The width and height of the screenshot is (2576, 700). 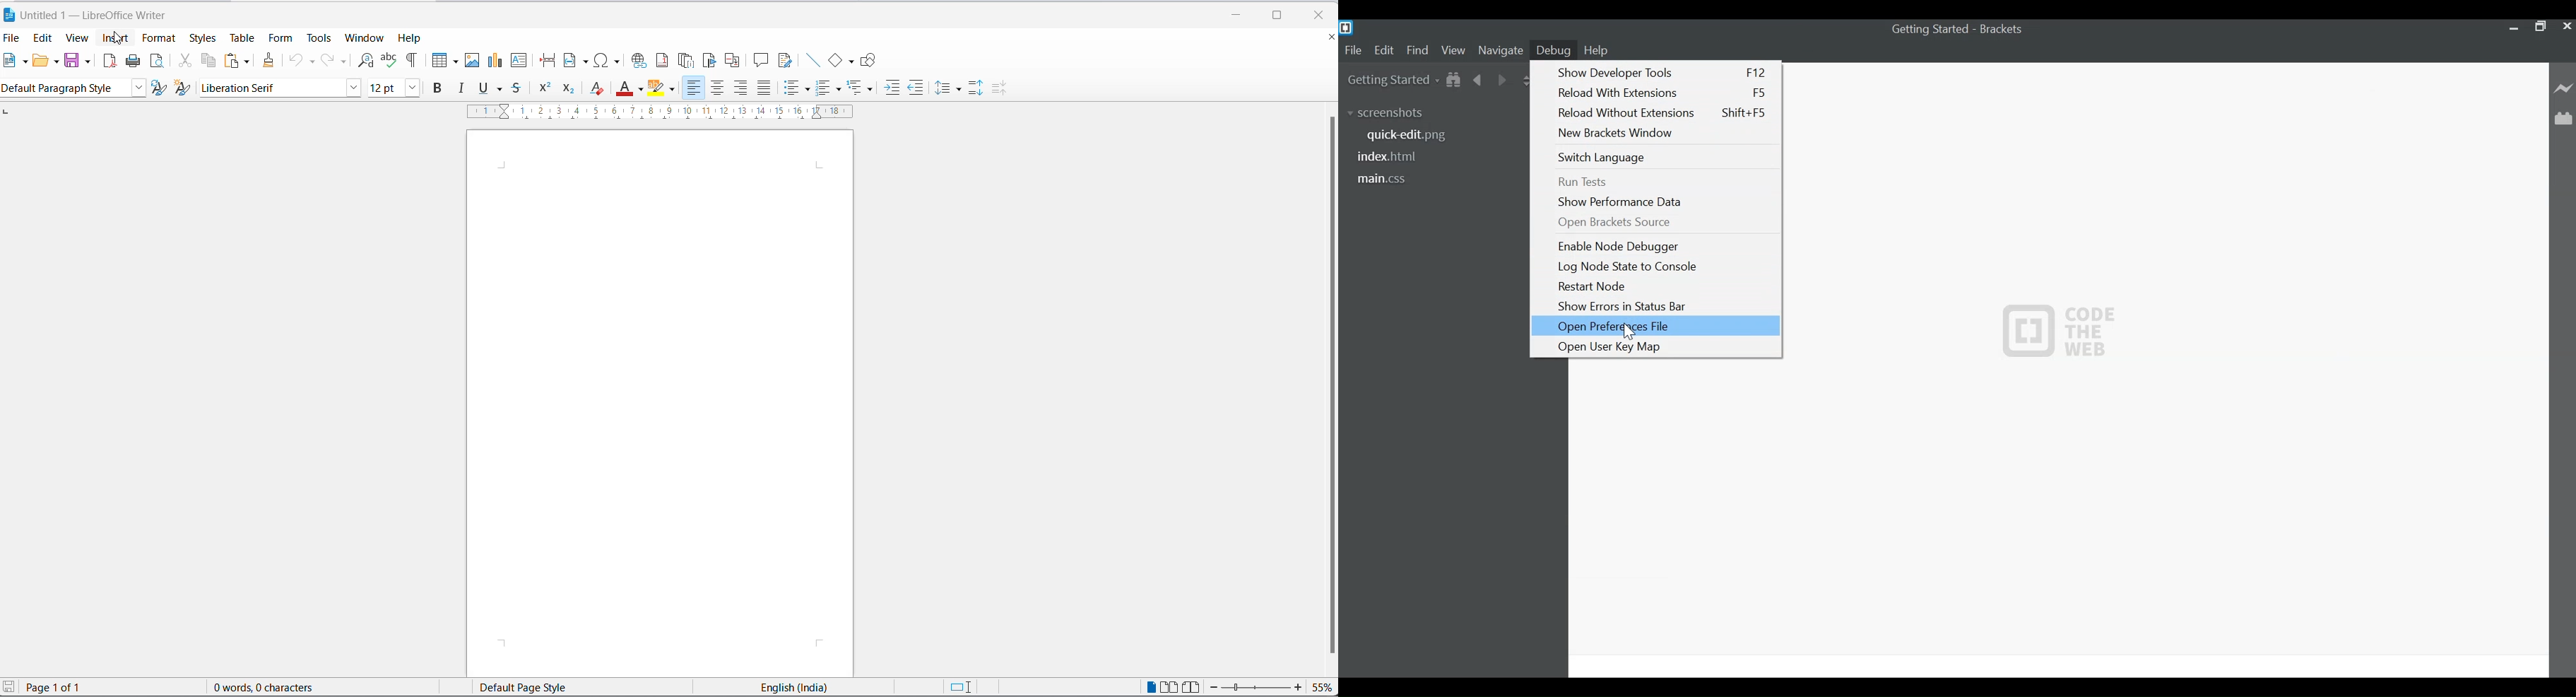 I want to click on Edit, so click(x=1386, y=50).